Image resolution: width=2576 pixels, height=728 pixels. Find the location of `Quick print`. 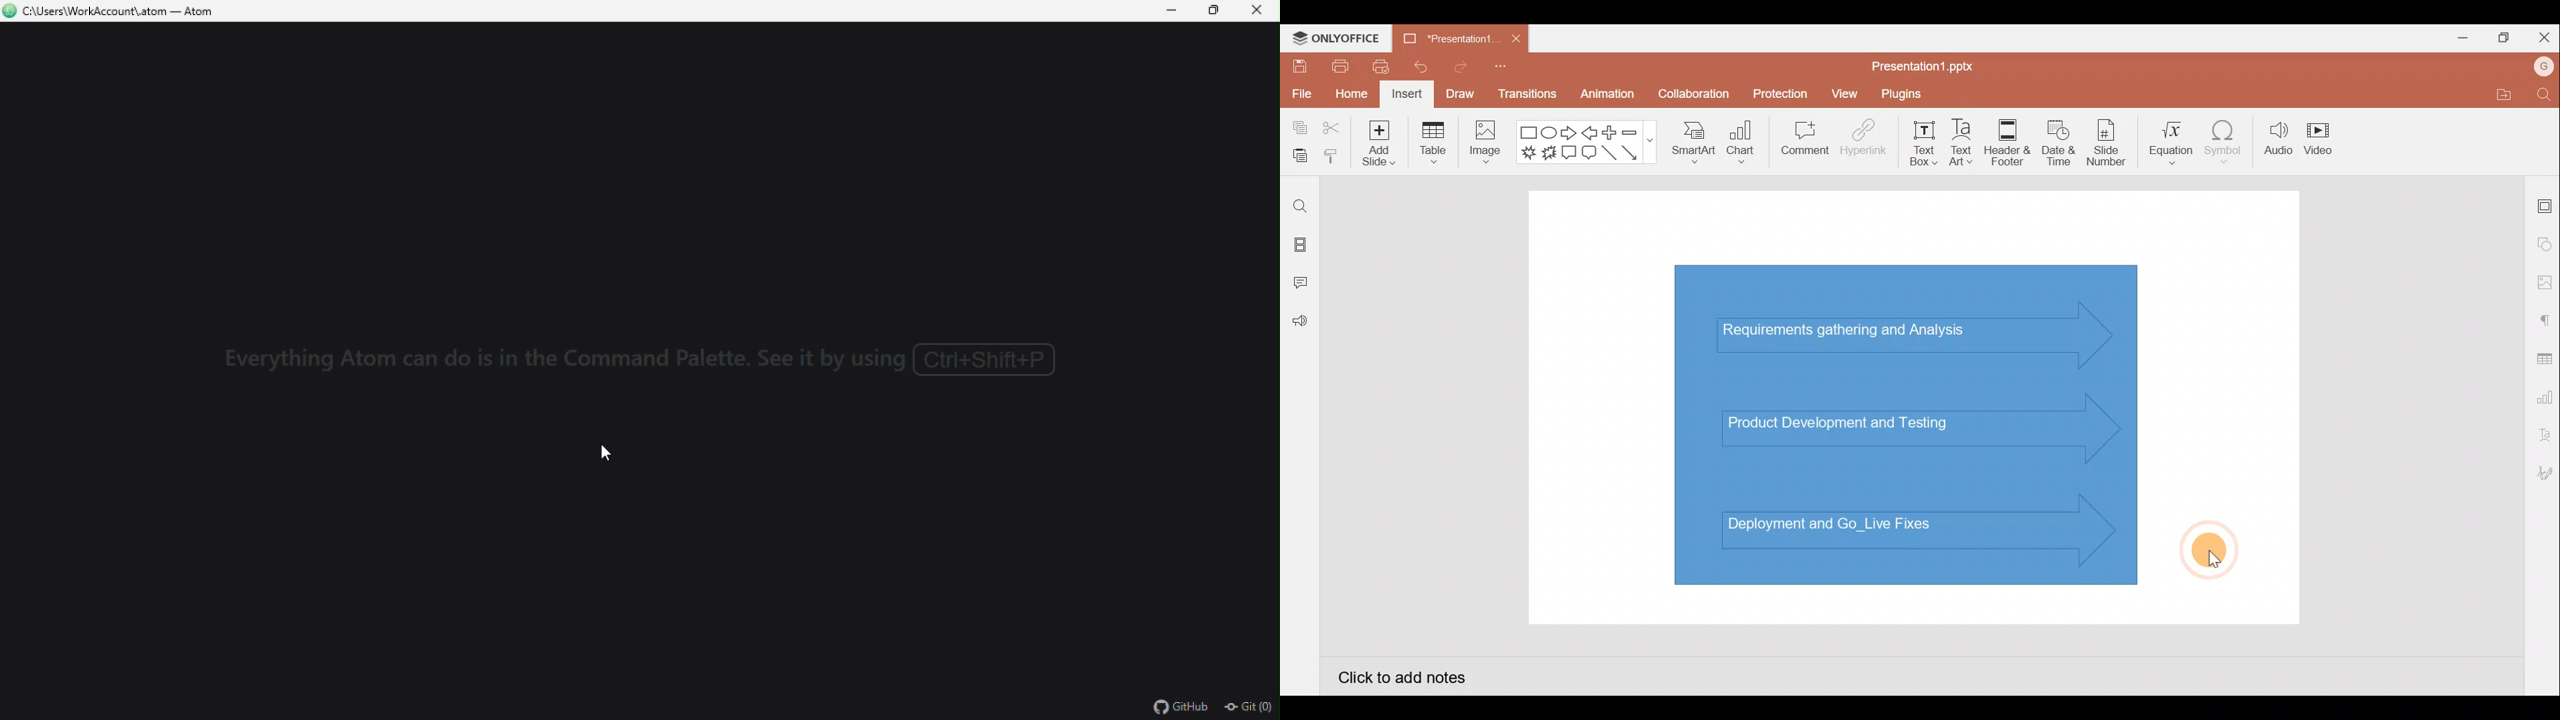

Quick print is located at coordinates (1377, 67).